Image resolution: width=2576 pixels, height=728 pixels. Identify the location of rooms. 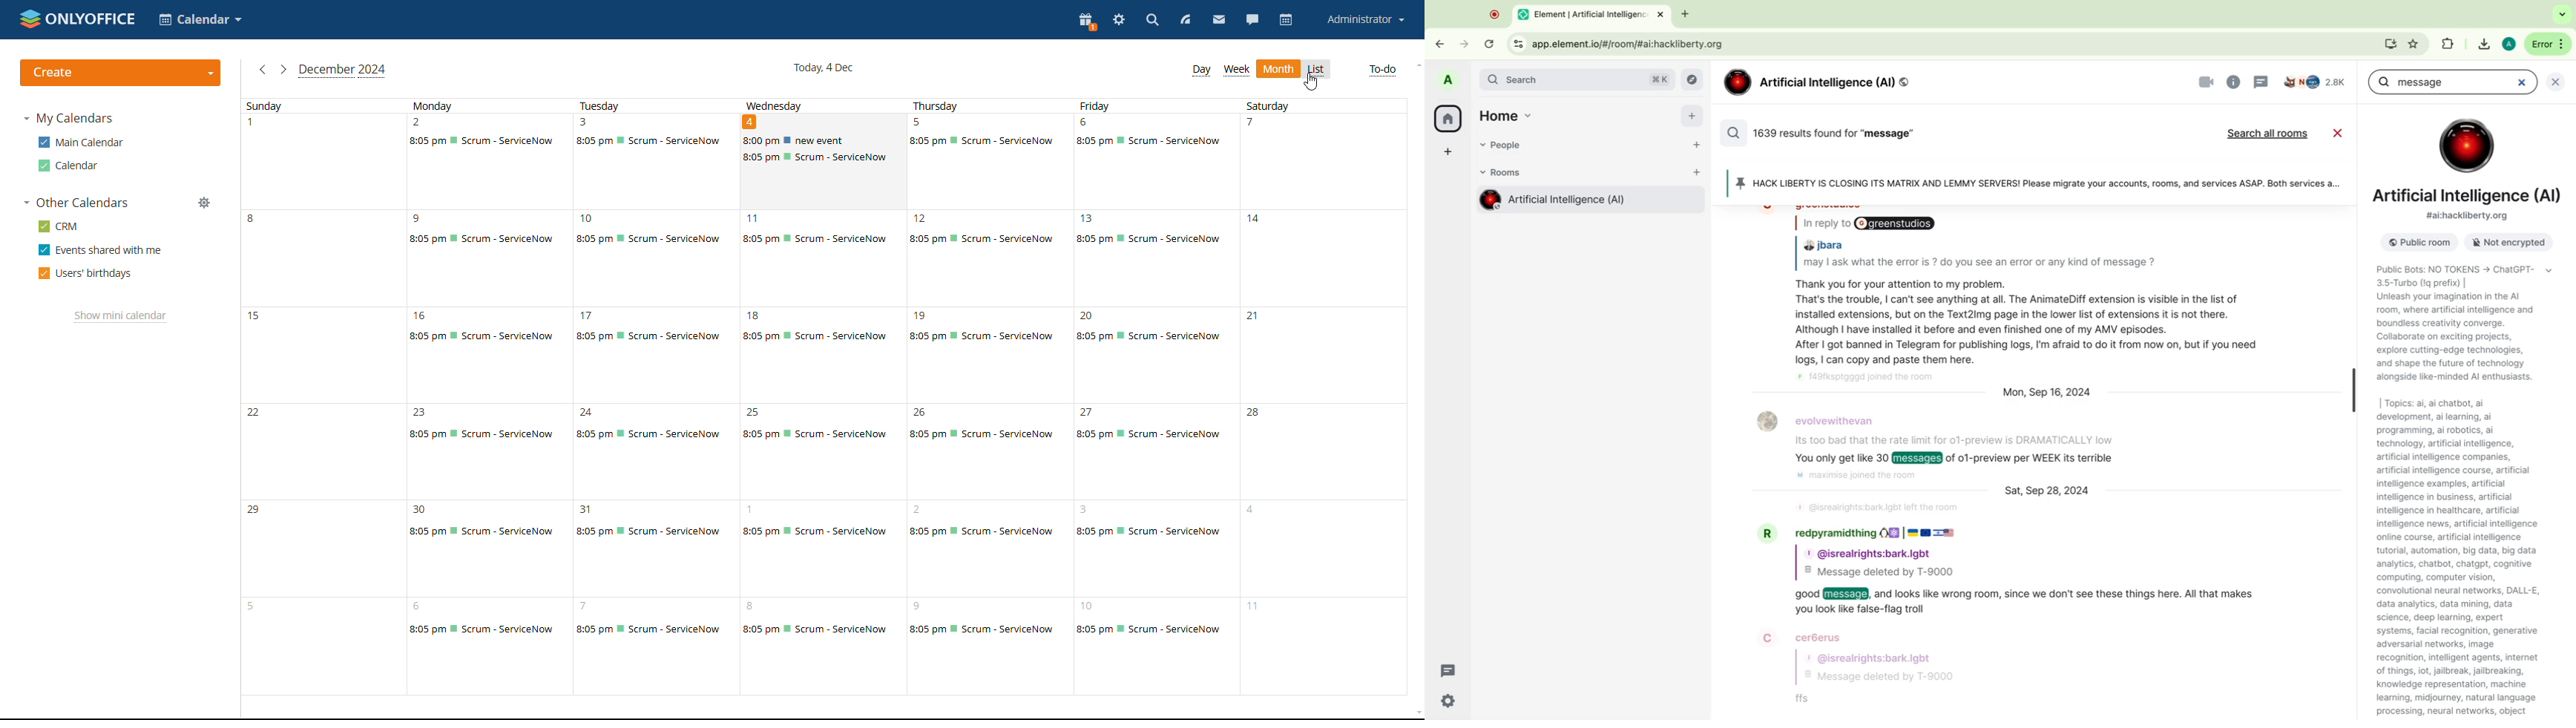
(1505, 173).